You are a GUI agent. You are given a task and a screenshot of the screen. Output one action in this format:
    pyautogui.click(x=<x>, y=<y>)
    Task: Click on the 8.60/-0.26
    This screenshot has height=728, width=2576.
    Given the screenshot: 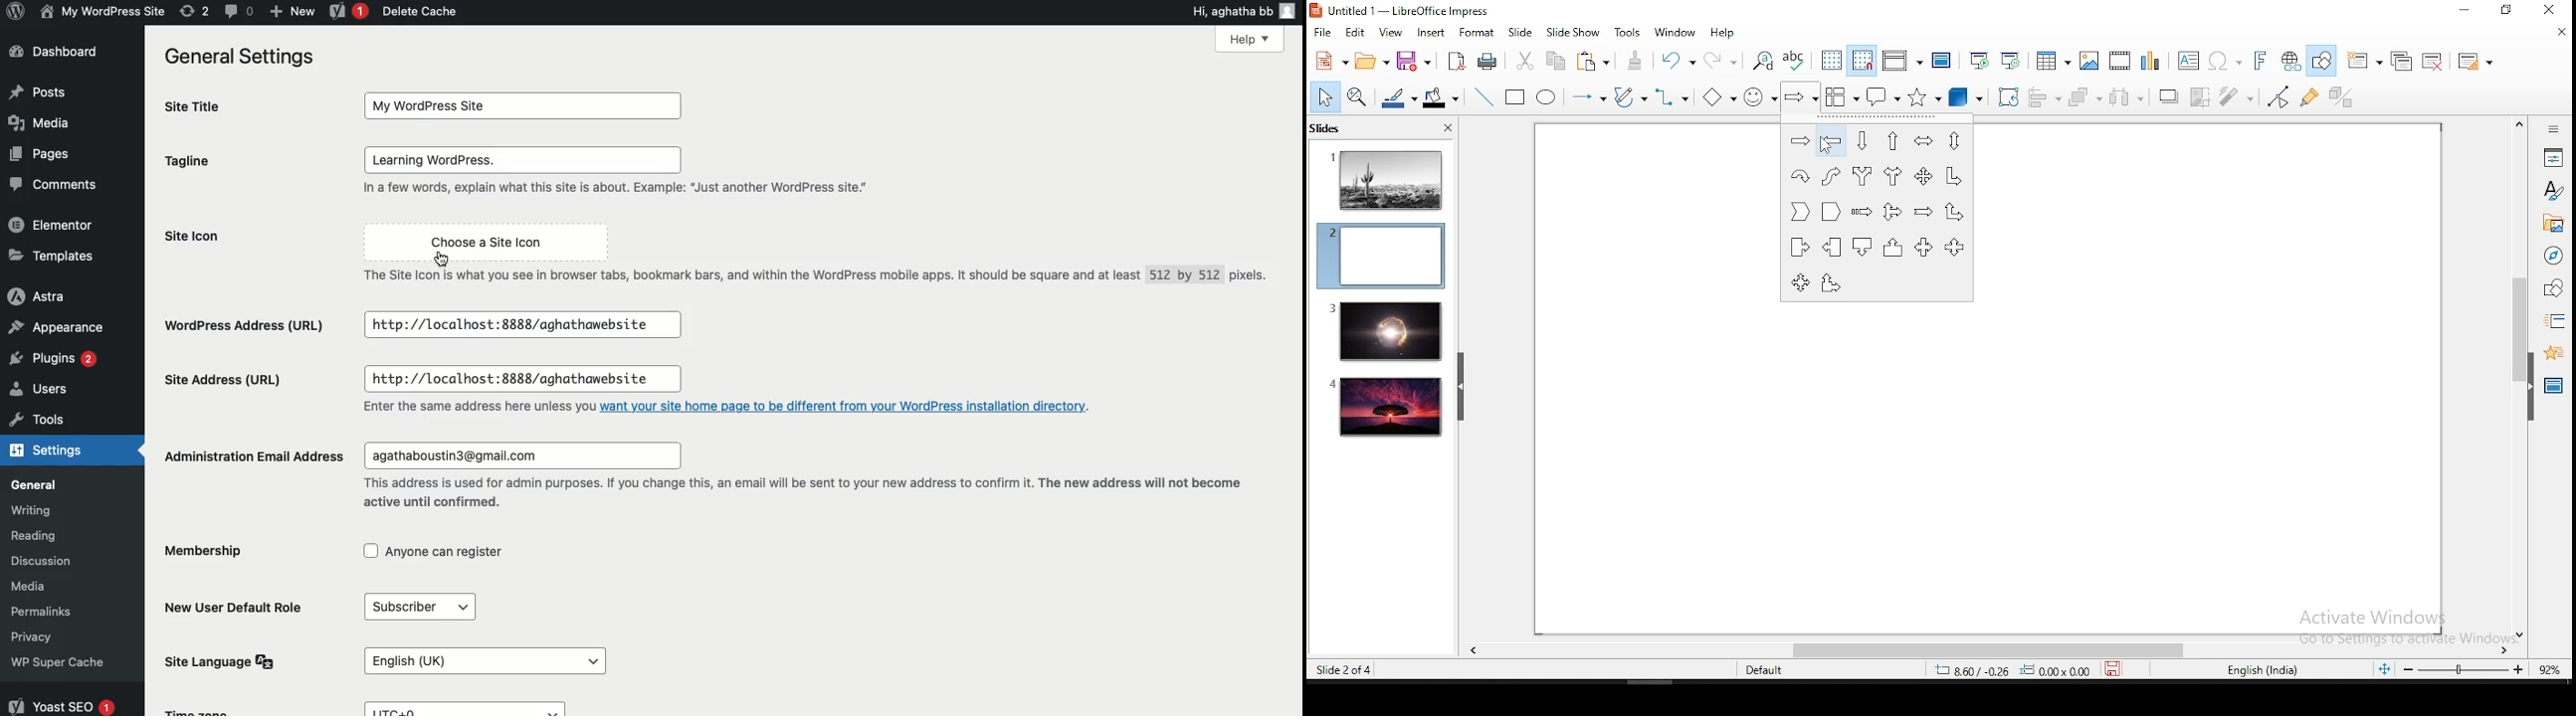 What is the action you would take?
    pyautogui.click(x=1972, y=671)
    